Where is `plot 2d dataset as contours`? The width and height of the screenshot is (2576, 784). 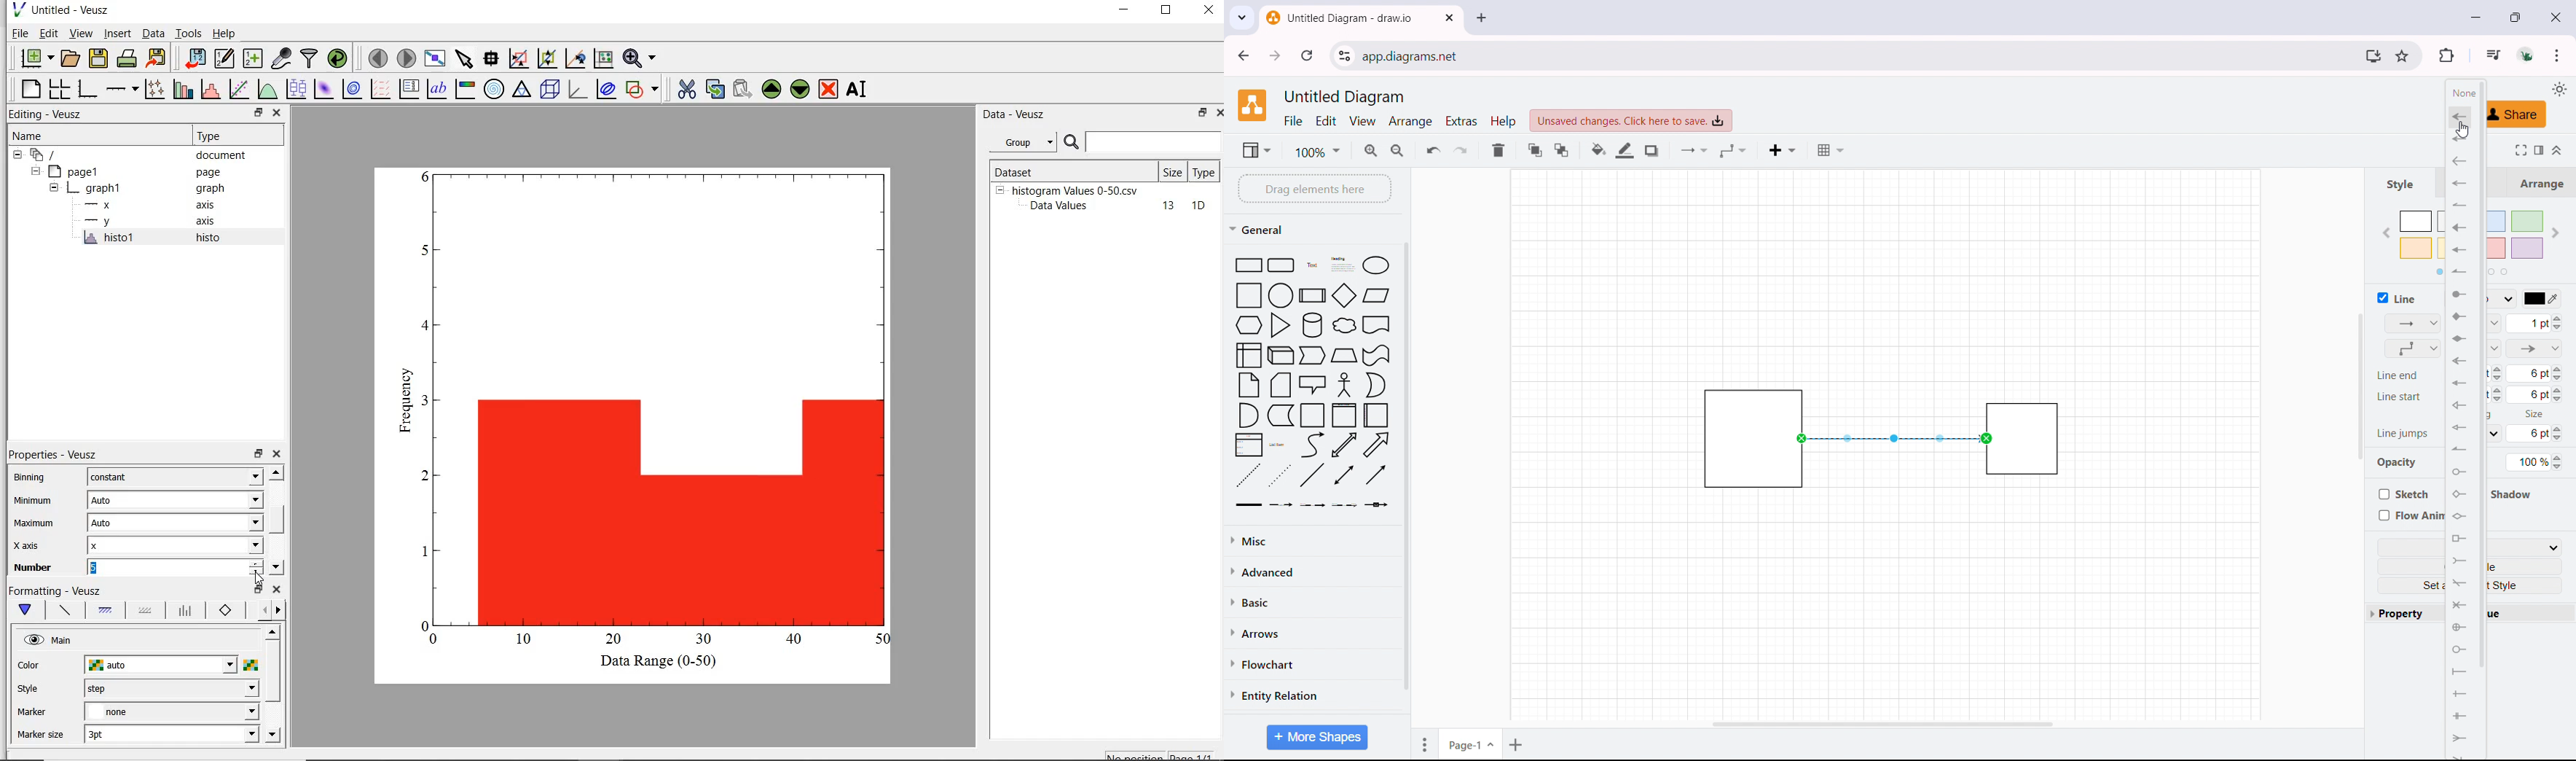
plot 2d dataset as contours is located at coordinates (352, 89).